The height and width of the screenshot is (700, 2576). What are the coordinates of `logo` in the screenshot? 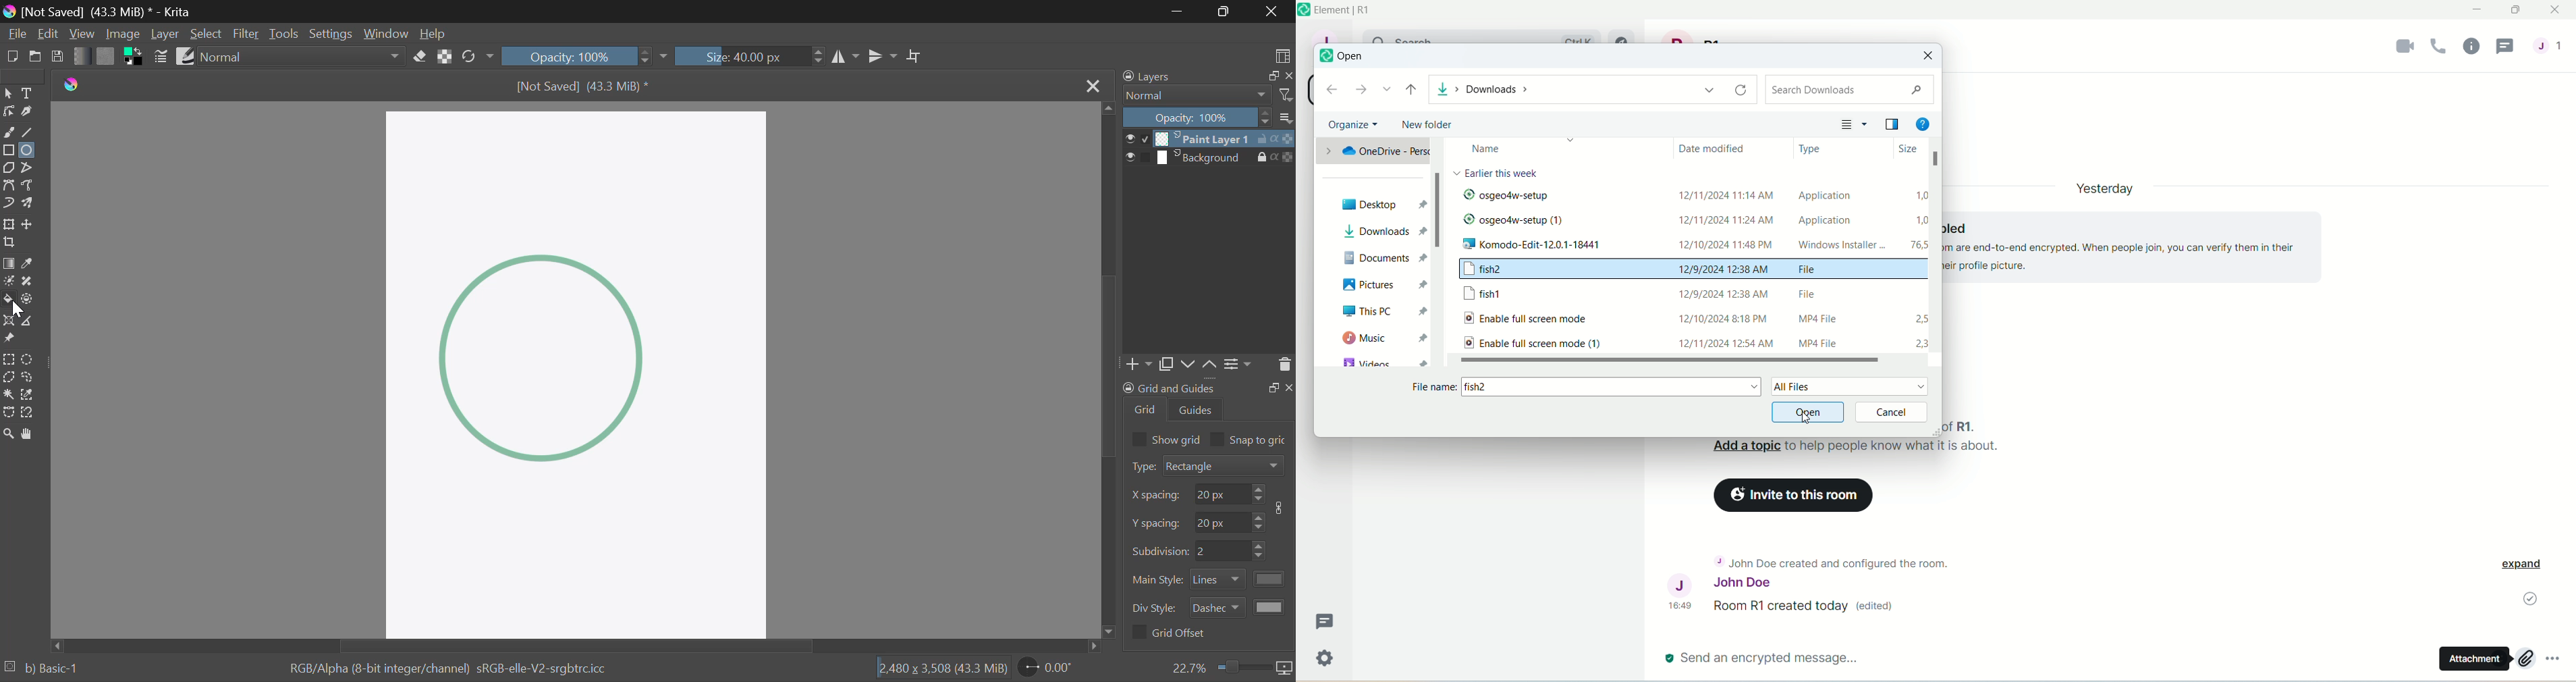 It's located at (1323, 58).